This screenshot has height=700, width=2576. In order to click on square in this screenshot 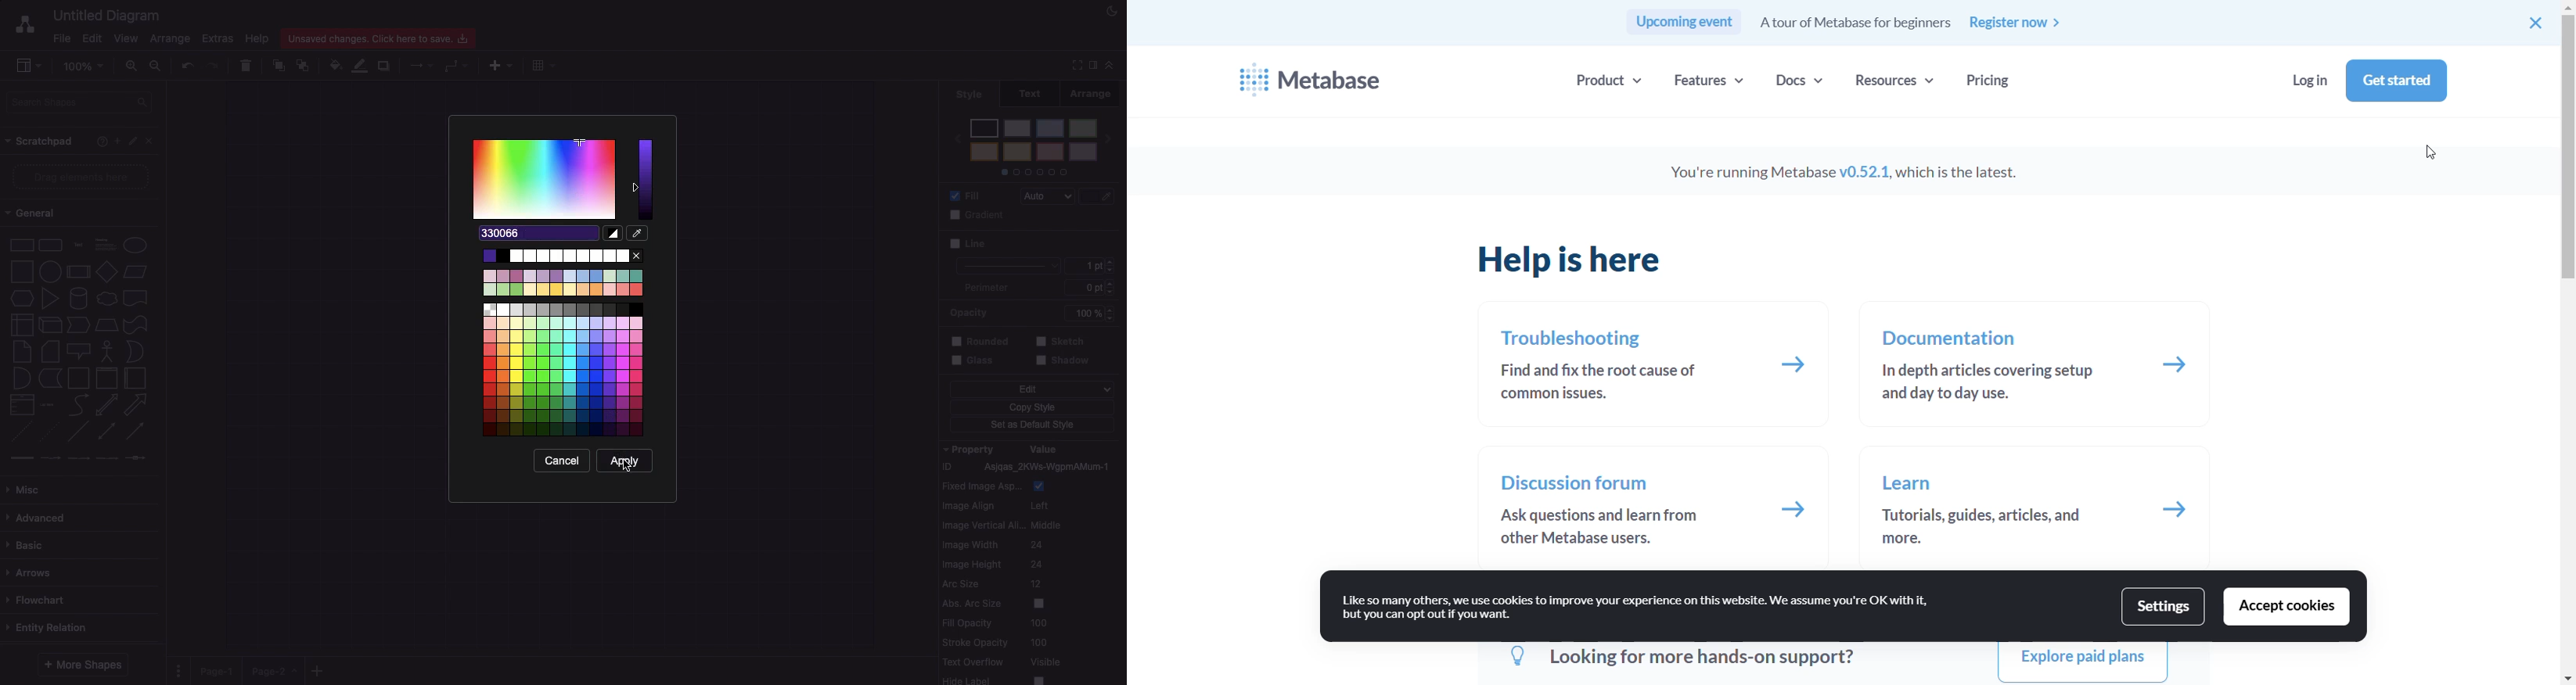, I will do `click(20, 270)`.